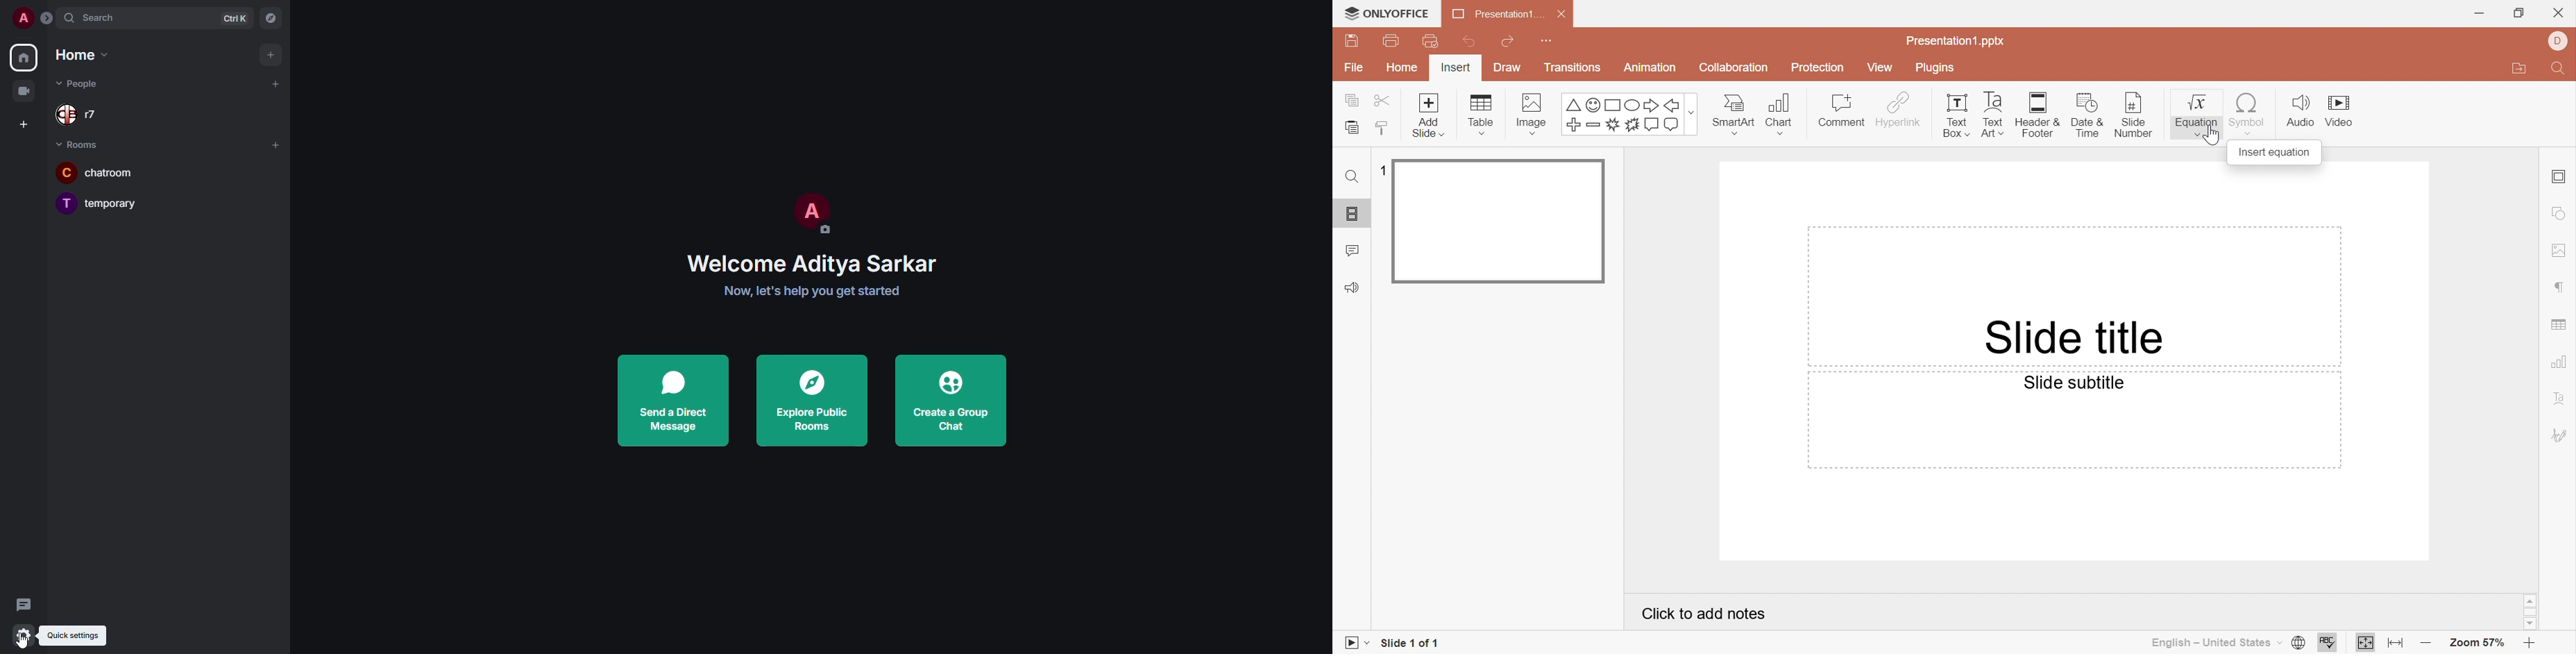  I want to click on profile pic, so click(809, 213).